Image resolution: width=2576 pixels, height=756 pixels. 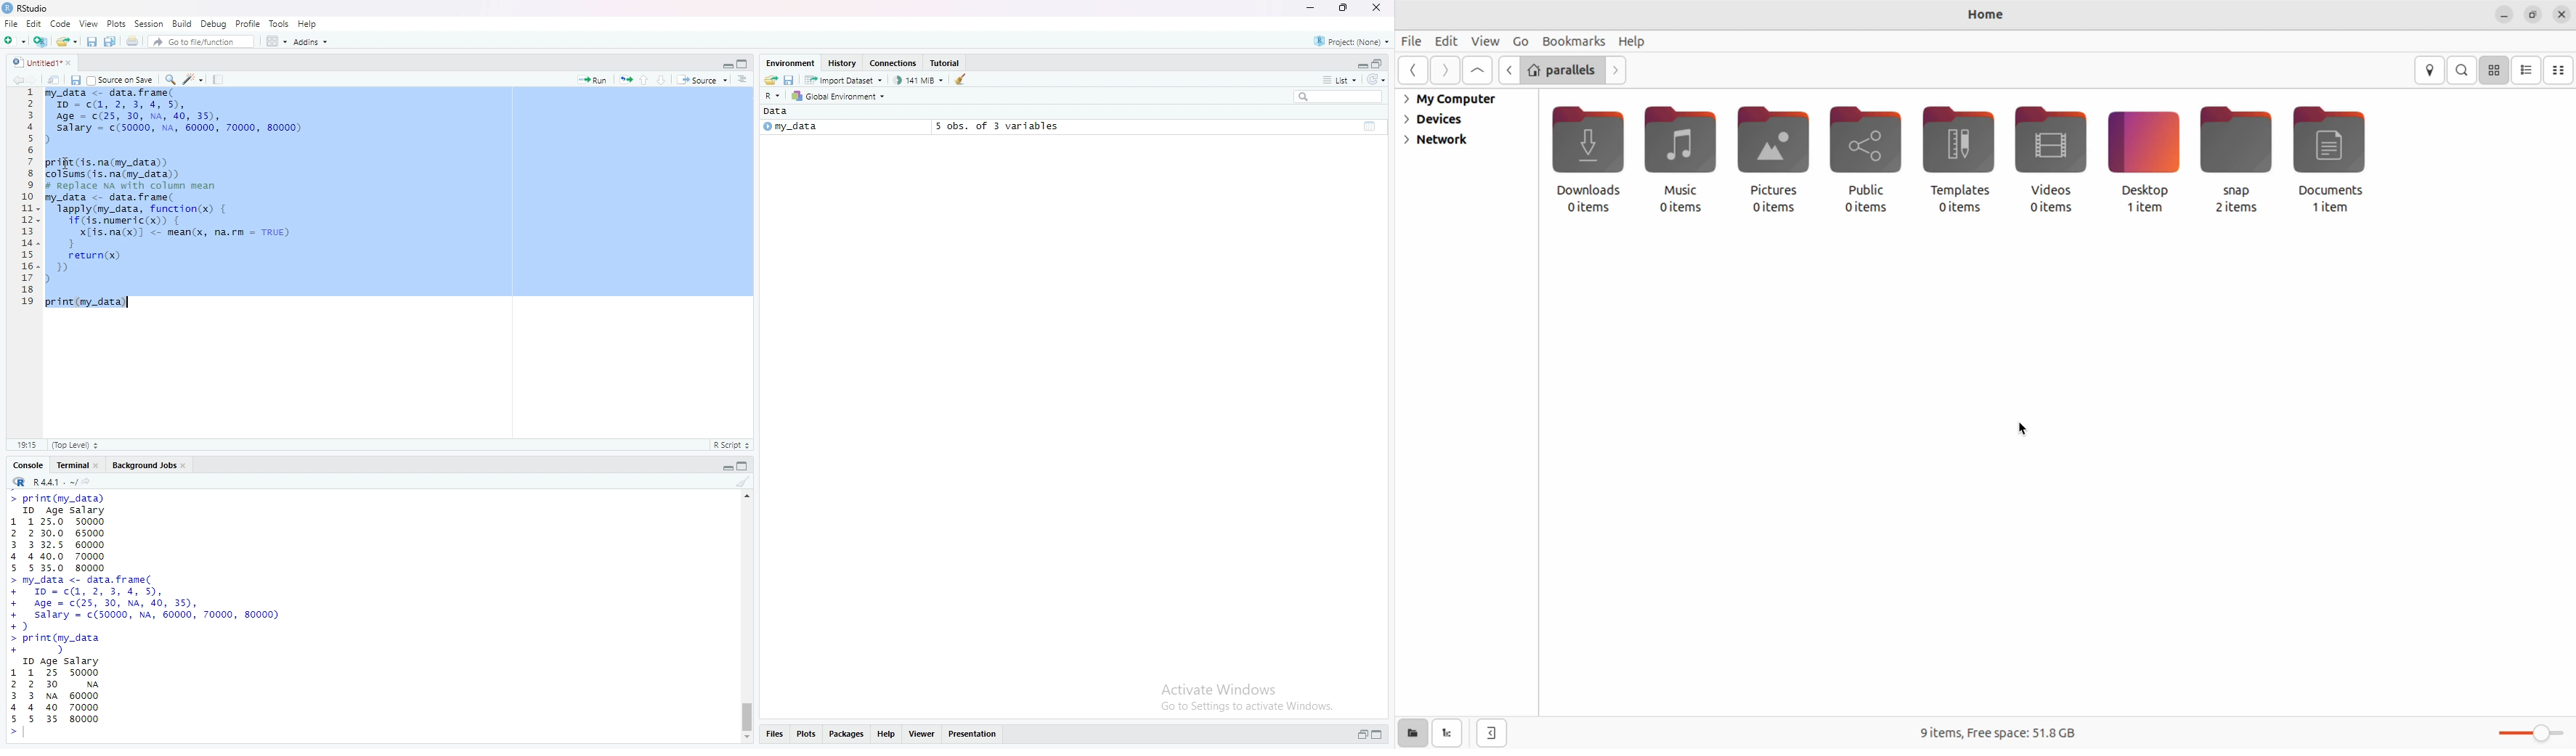 I want to click on source, so click(x=703, y=81).